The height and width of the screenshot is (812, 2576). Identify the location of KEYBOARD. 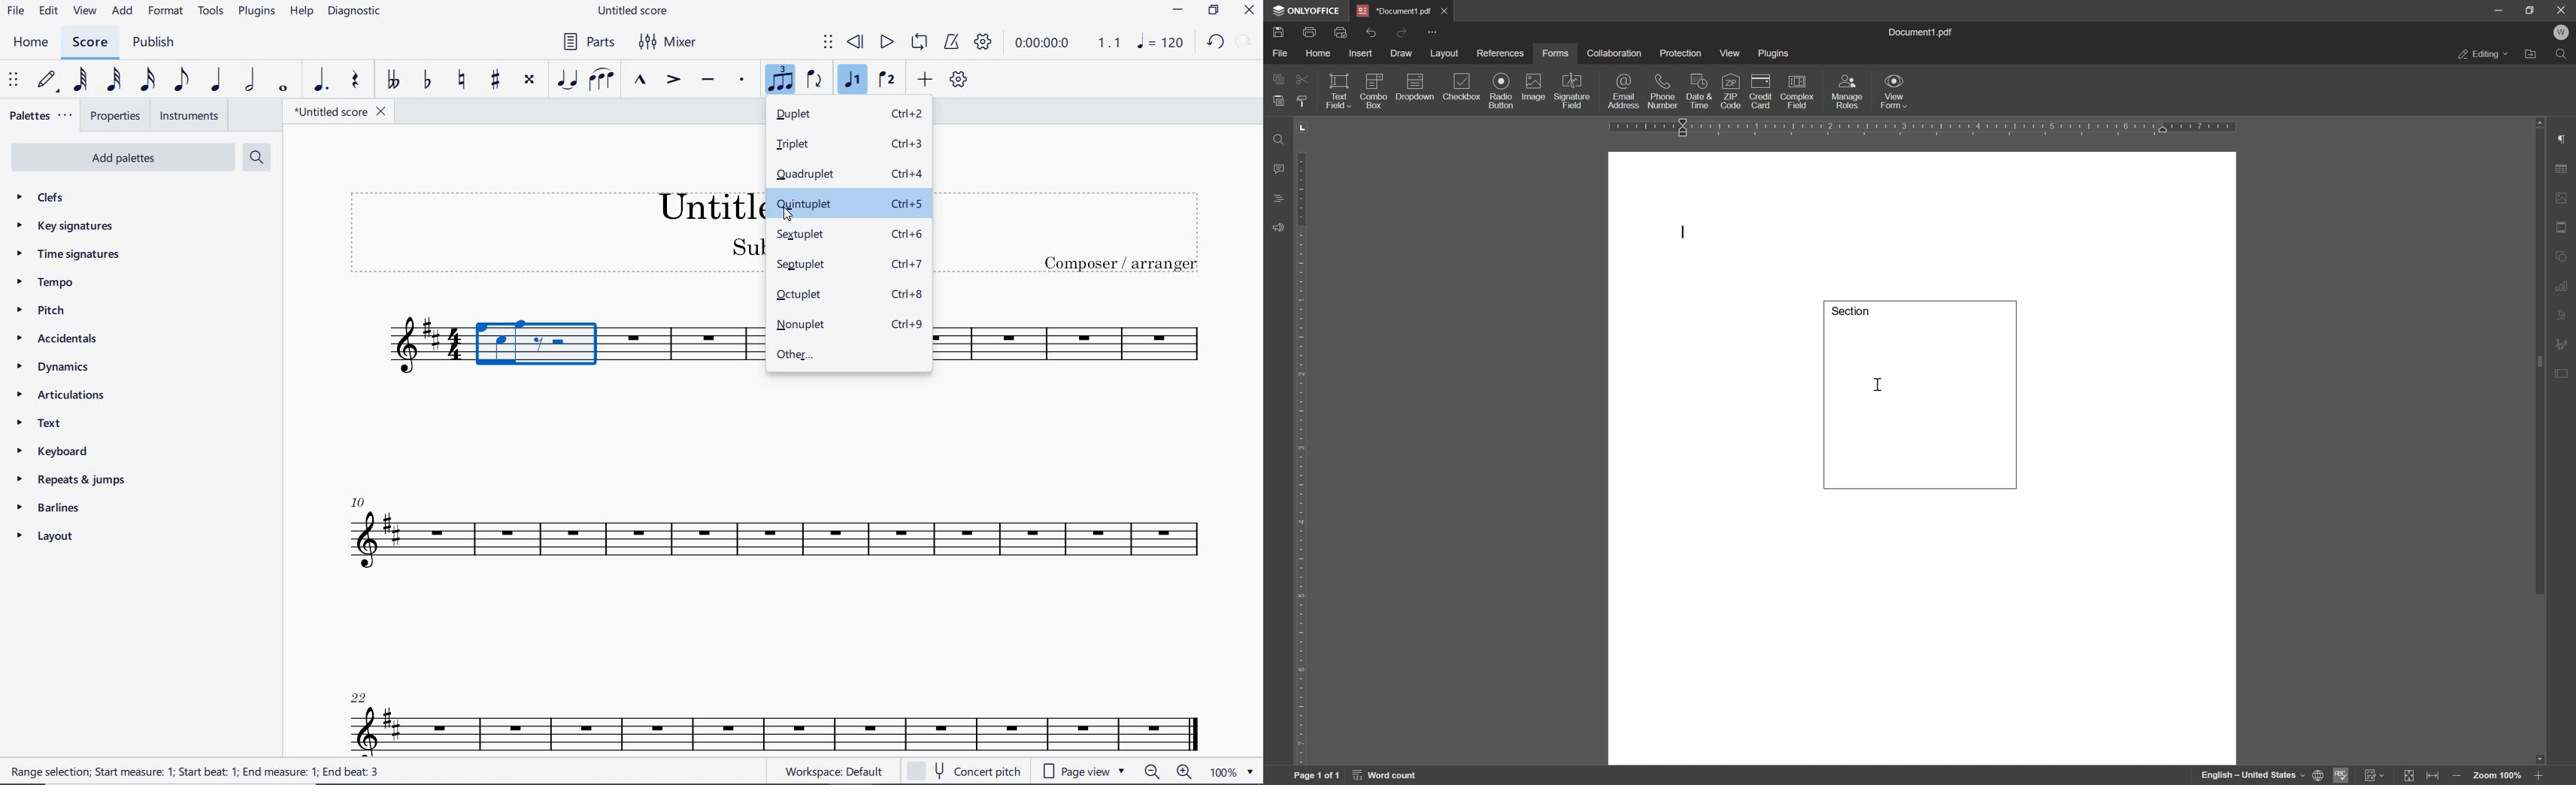
(55, 451).